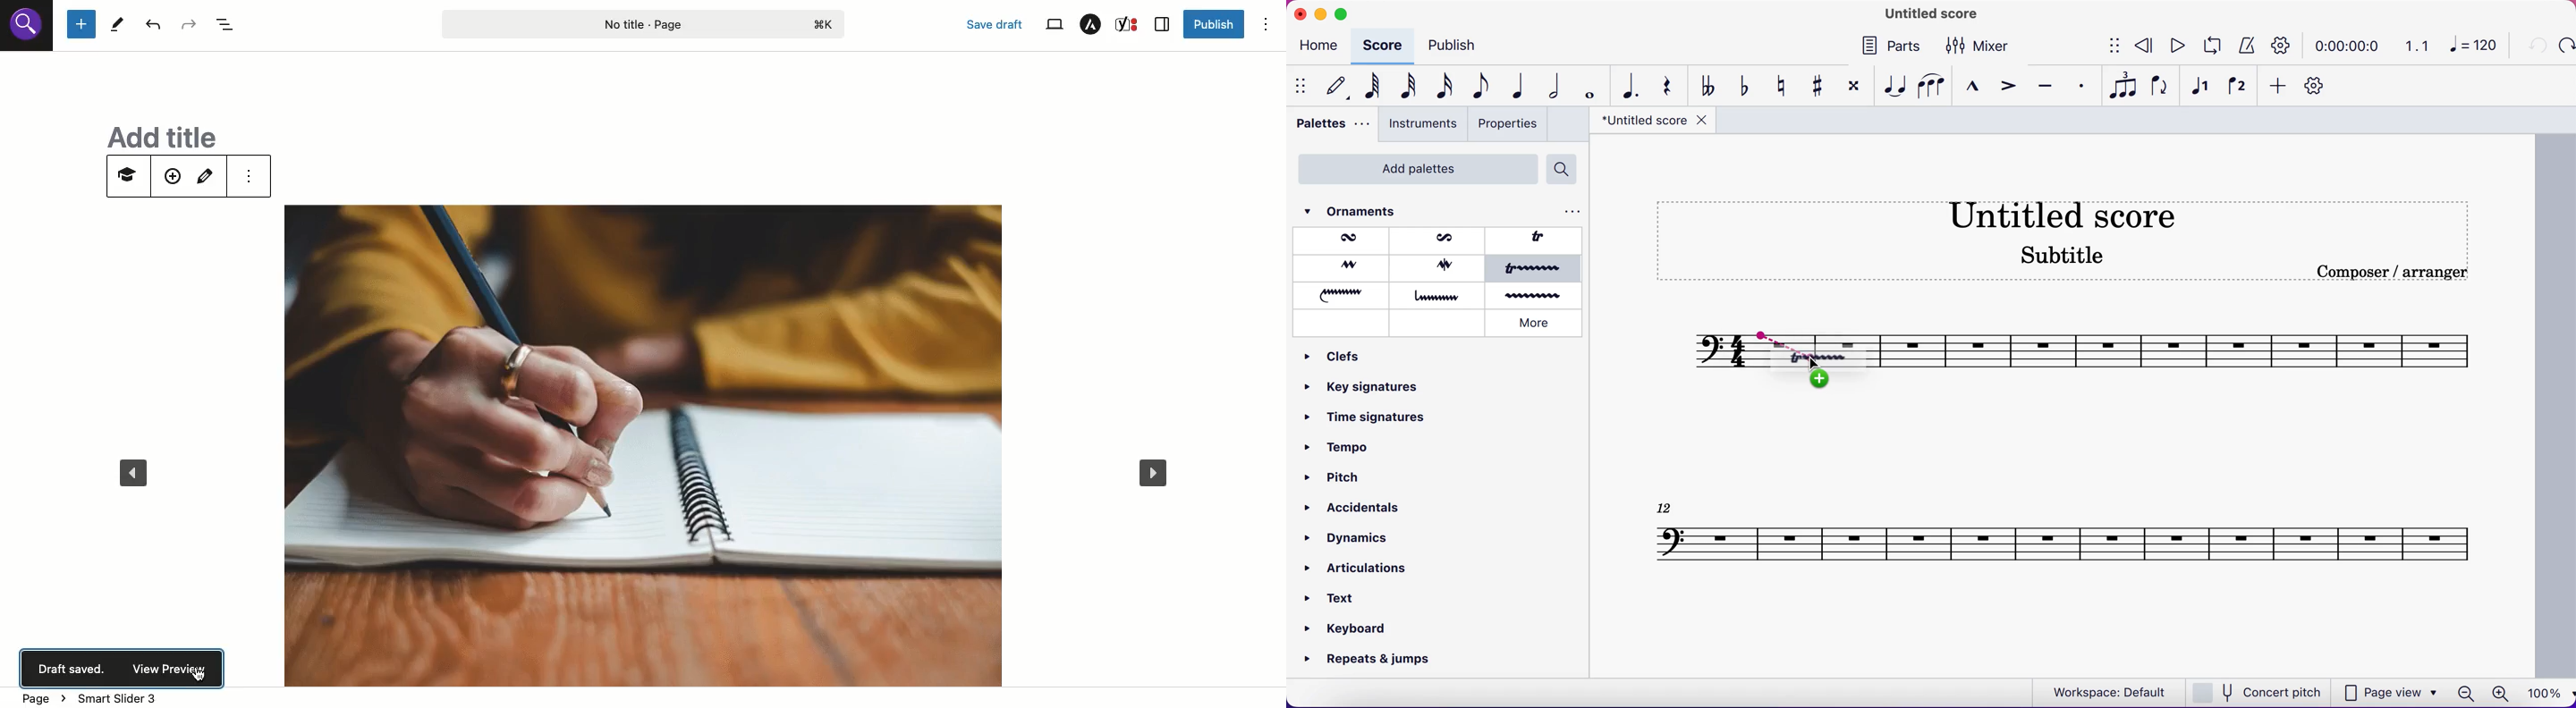 The image size is (2576, 728). I want to click on tuples, so click(2122, 87).